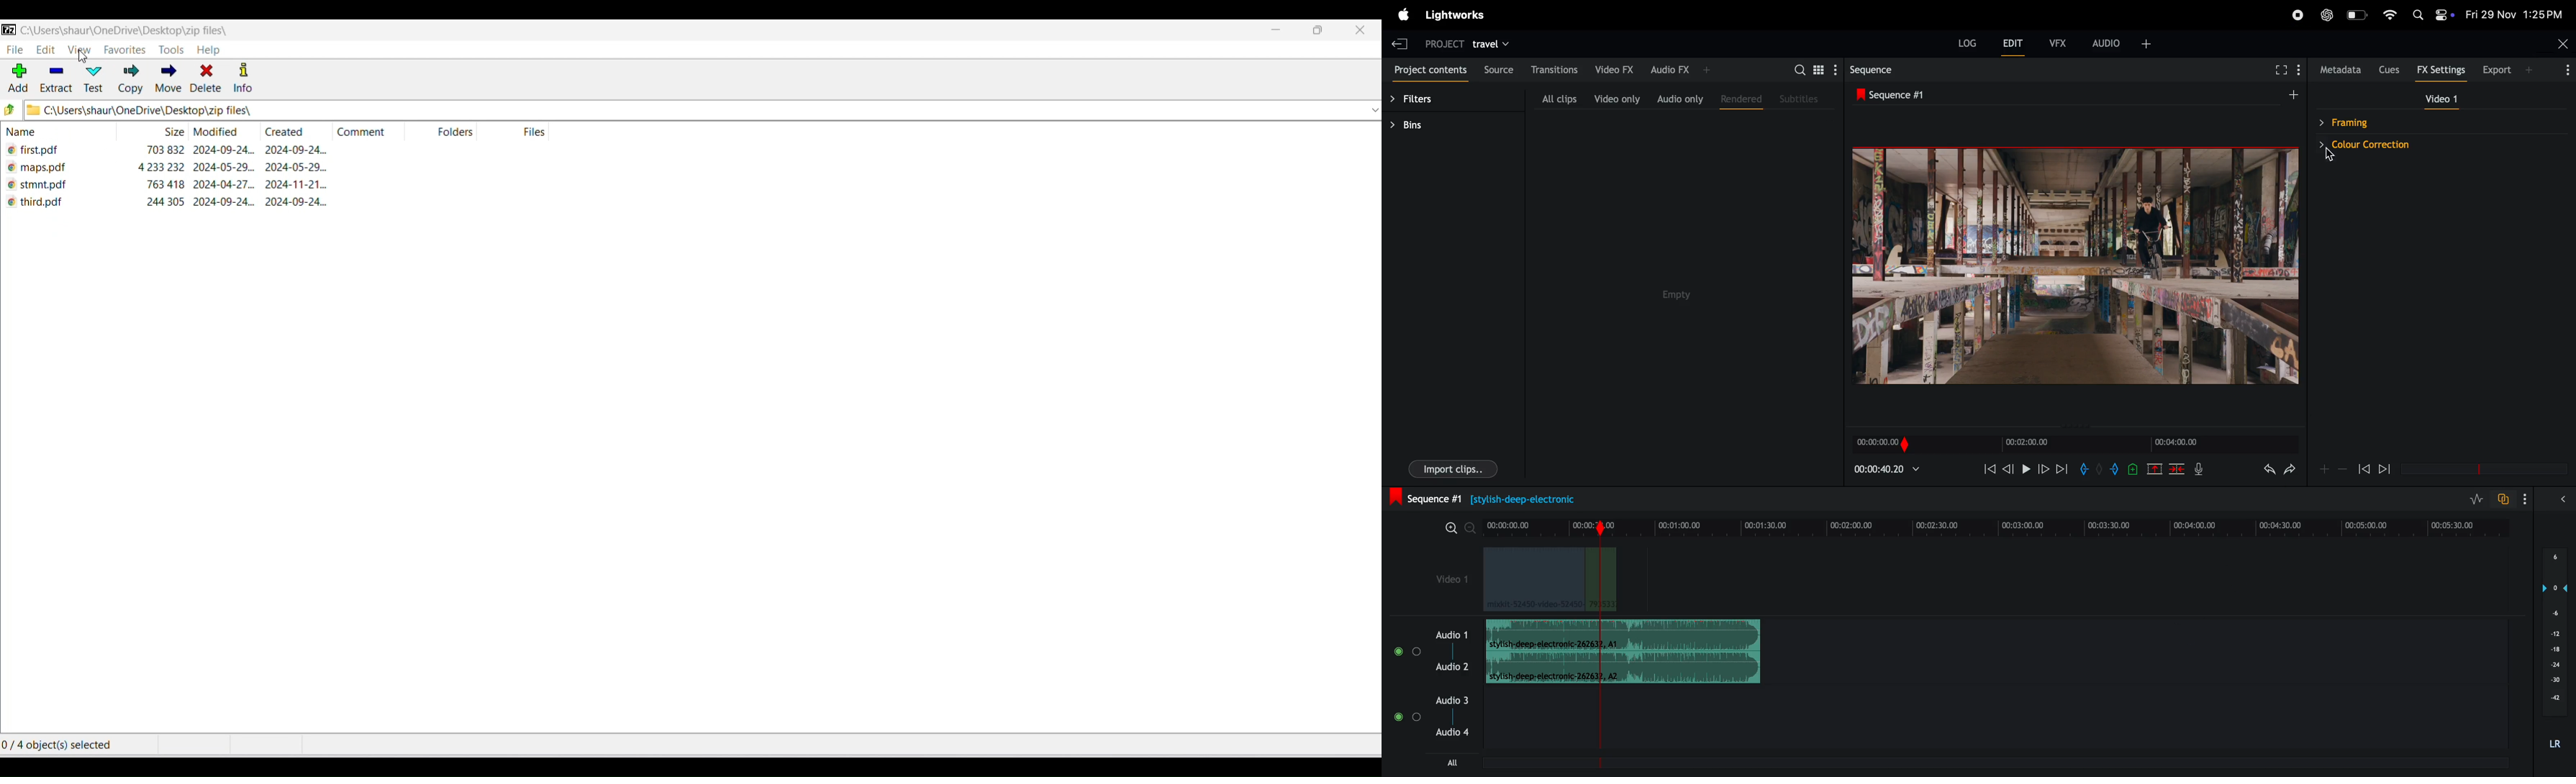 This screenshot has height=784, width=2576. What do you see at coordinates (222, 132) in the screenshot?
I see `modification date` at bounding box center [222, 132].